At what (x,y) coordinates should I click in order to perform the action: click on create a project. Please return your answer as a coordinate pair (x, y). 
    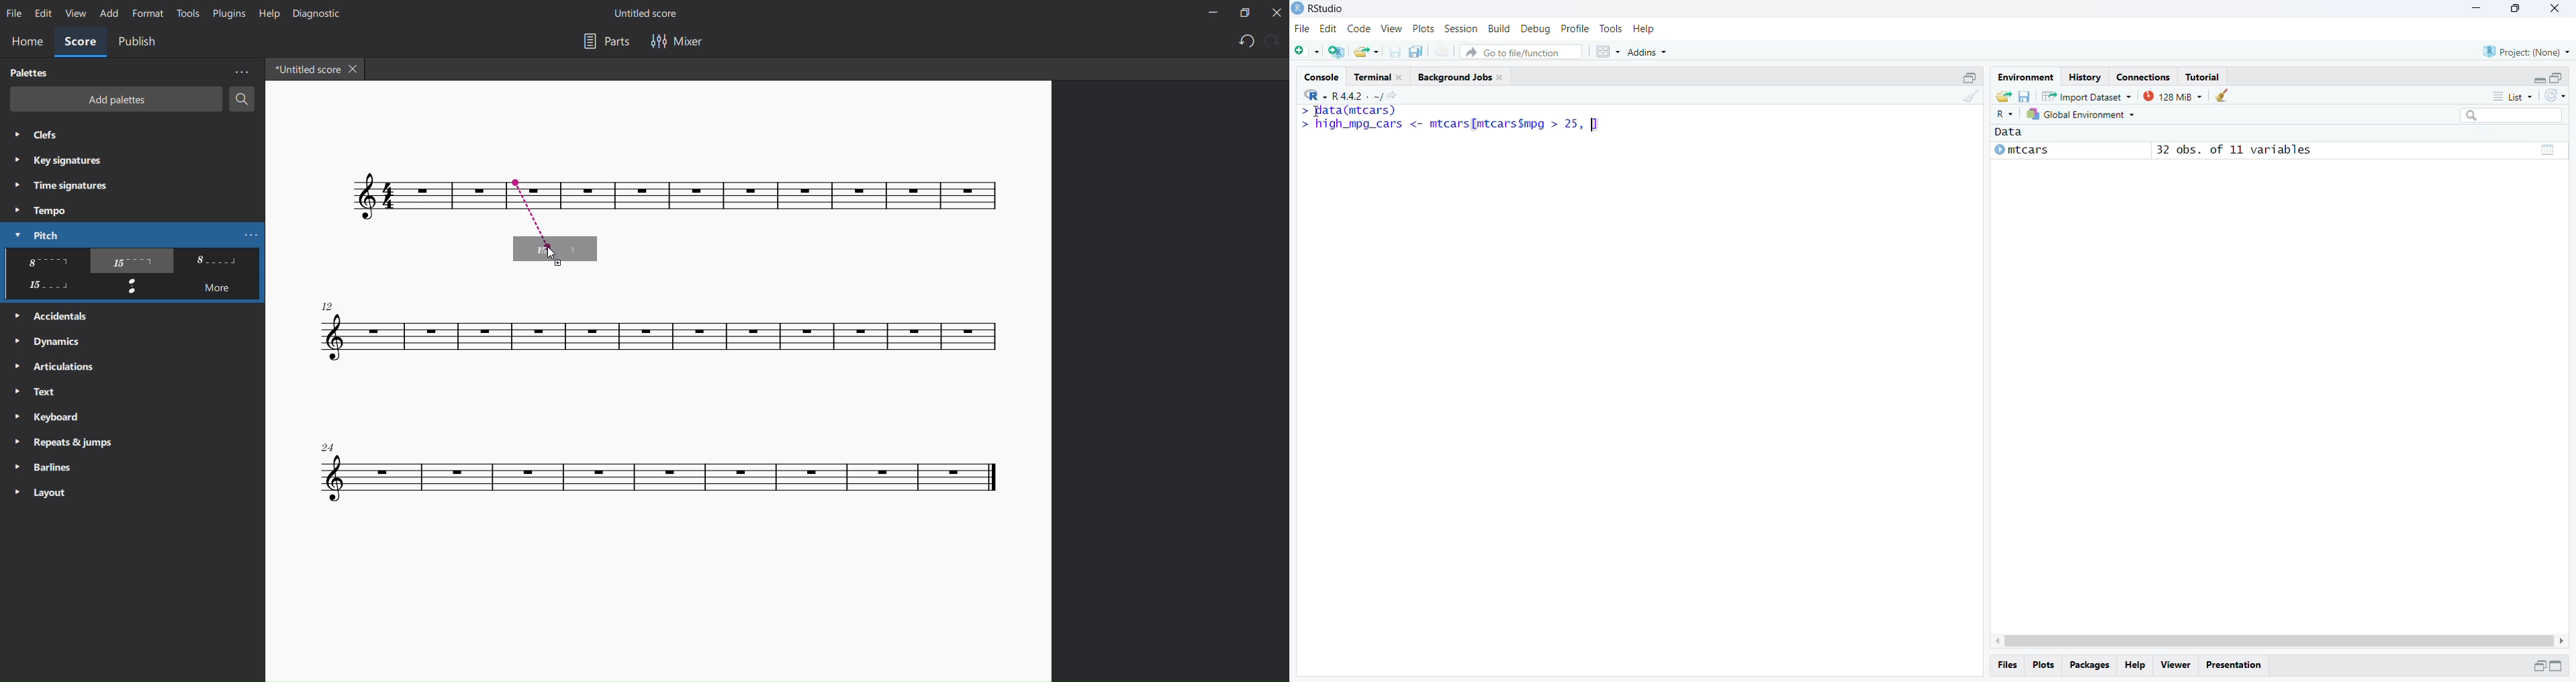
    Looking at the image, I should click on (1338, 52).